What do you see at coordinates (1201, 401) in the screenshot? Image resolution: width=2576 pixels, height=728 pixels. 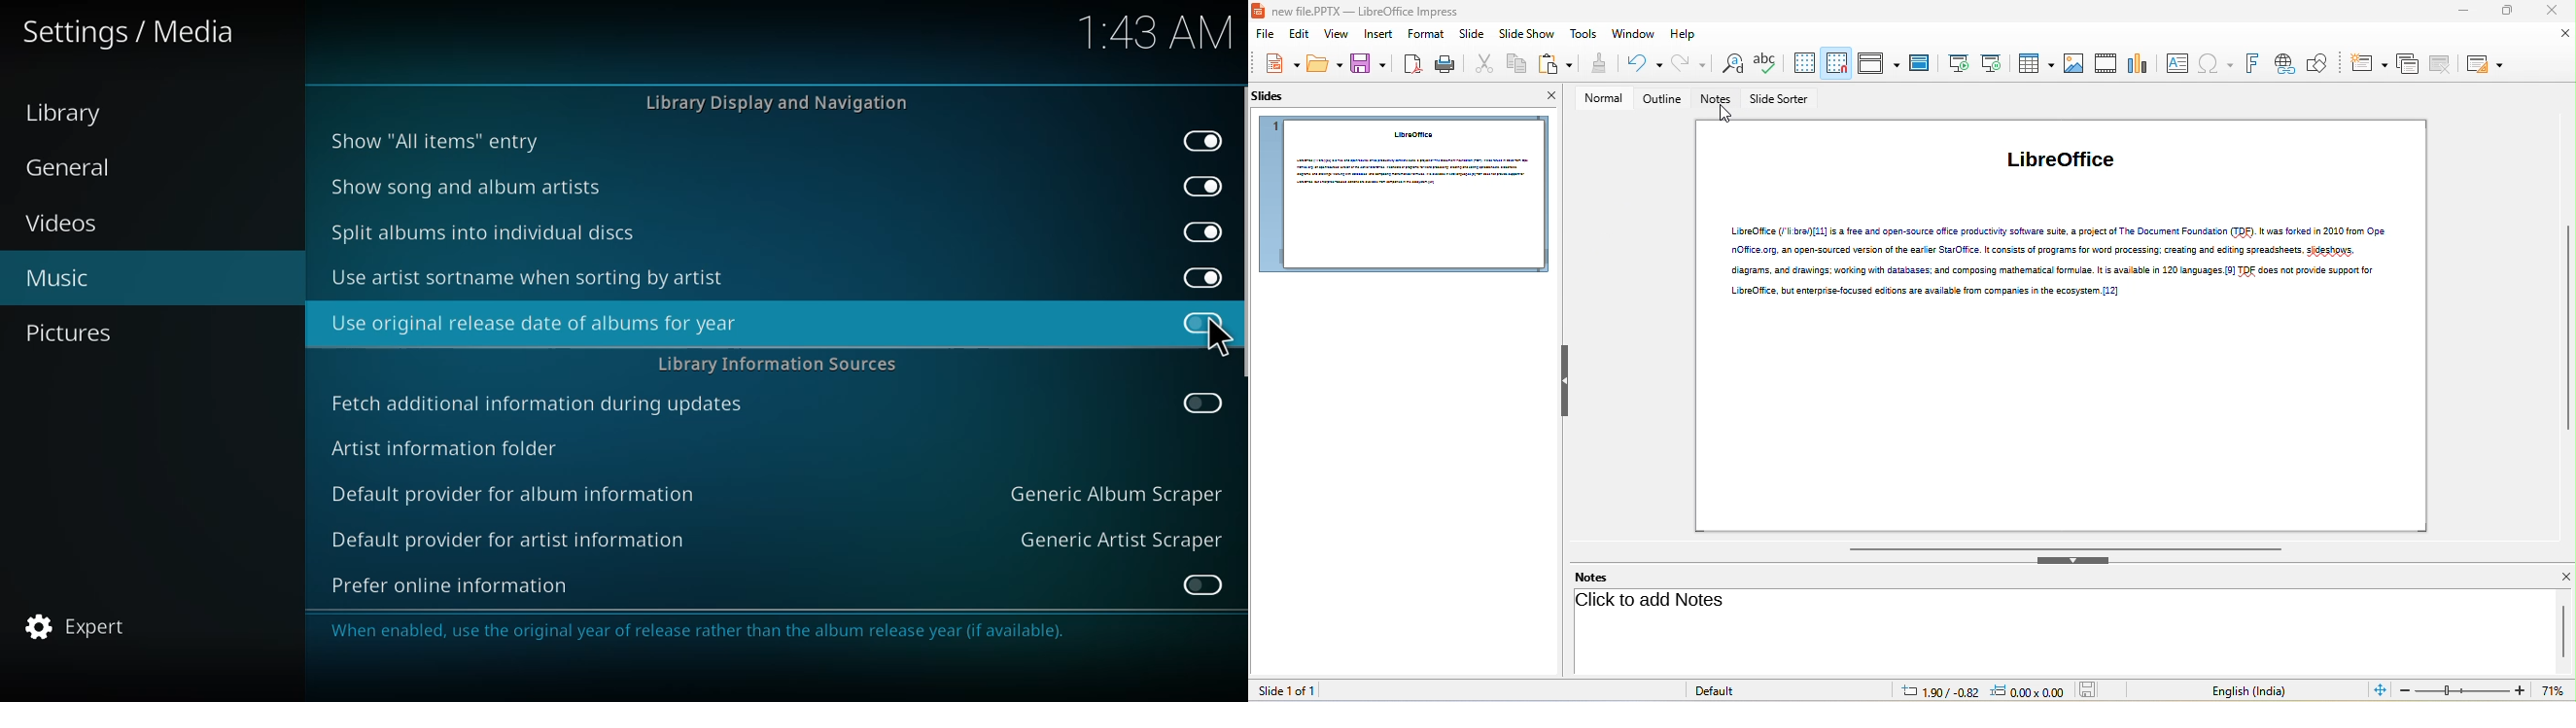 I see `enable` at bounding box center [1201, 401].